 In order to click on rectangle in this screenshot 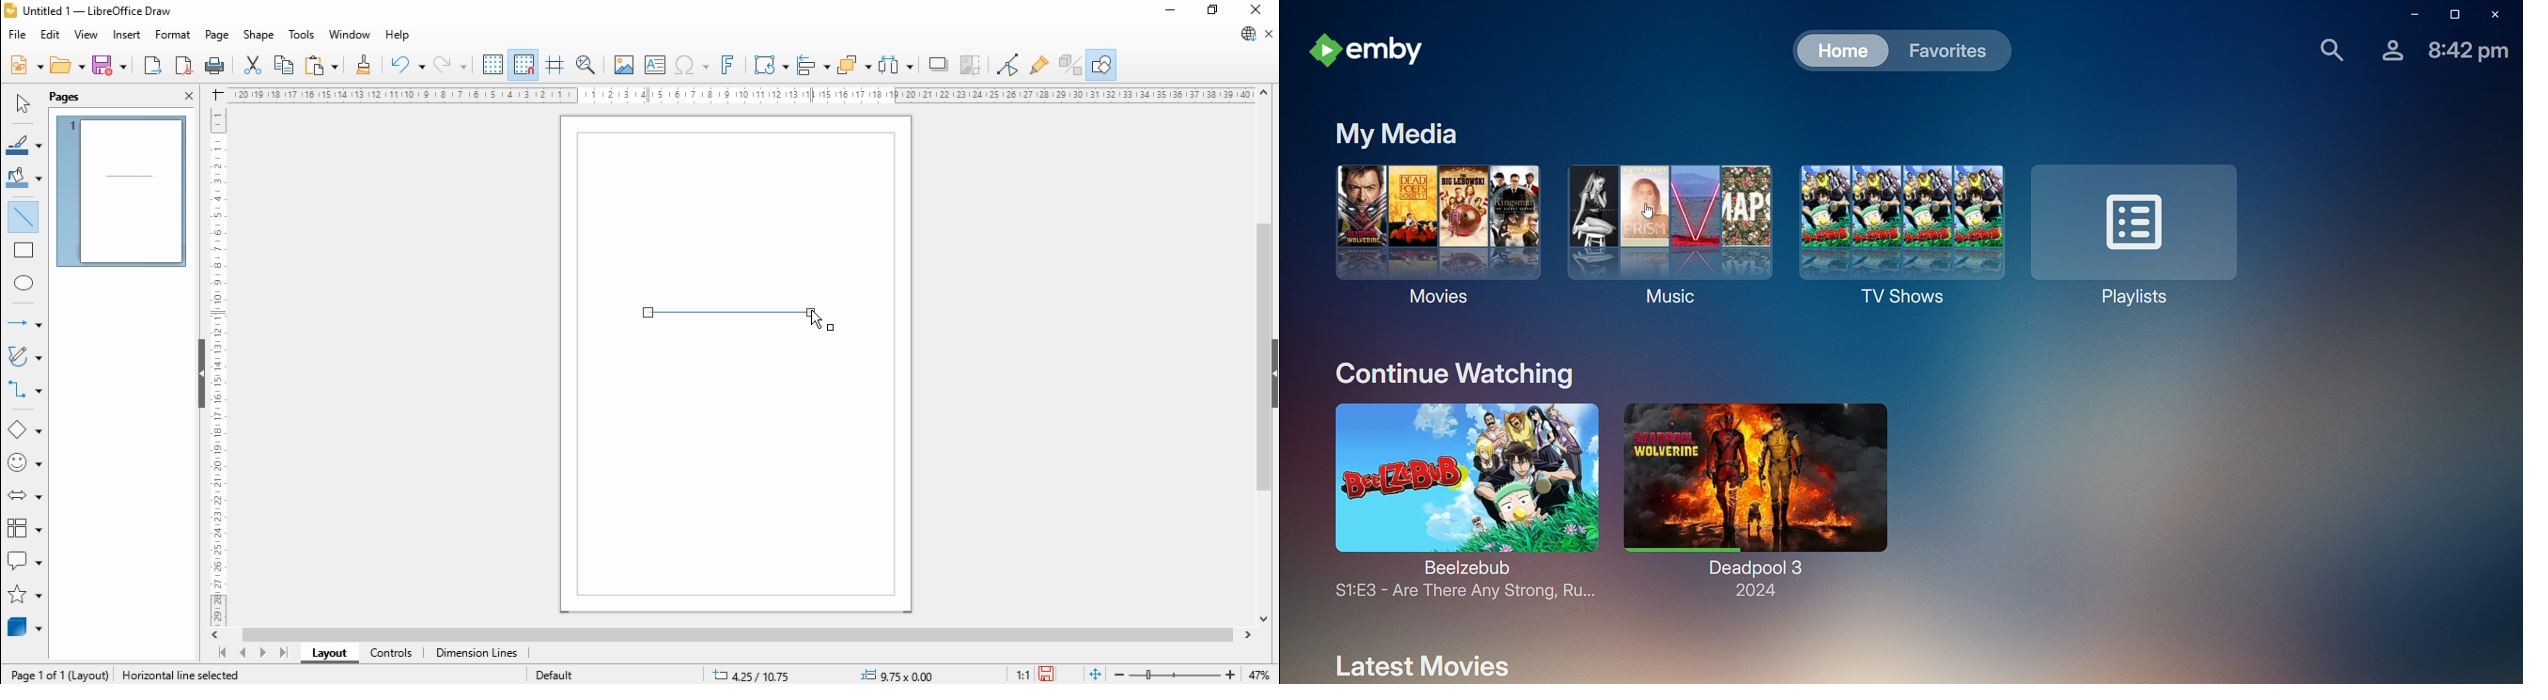, I will do `click(24, 250)`.